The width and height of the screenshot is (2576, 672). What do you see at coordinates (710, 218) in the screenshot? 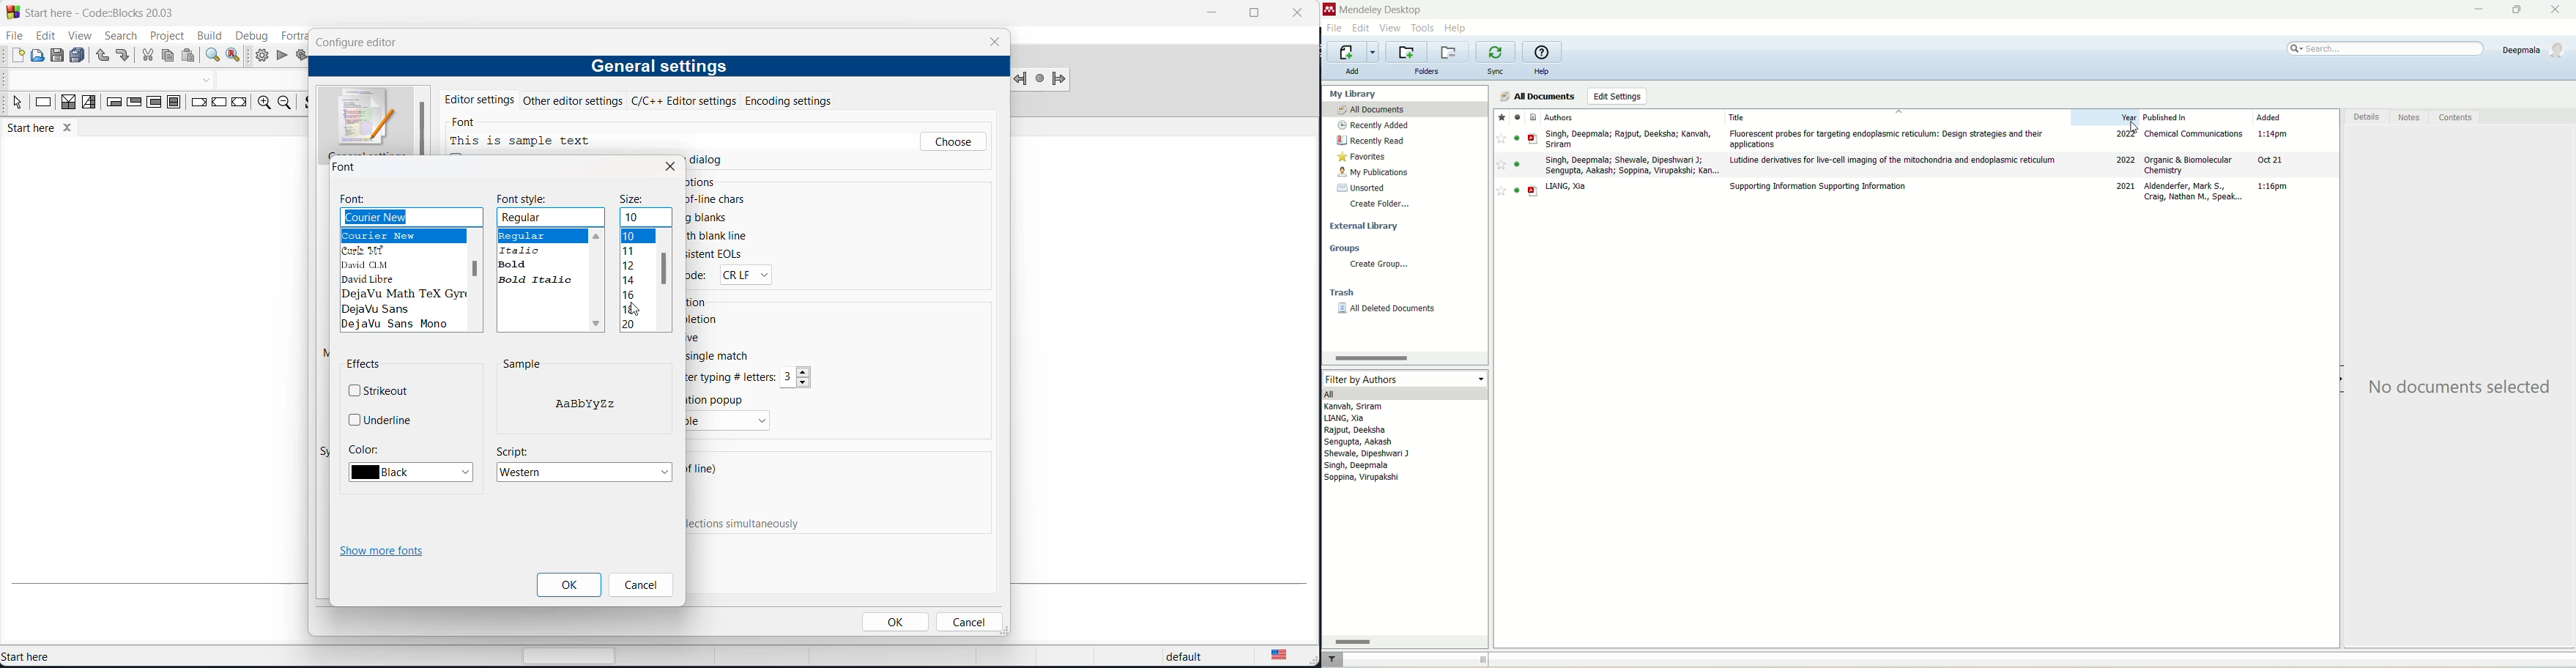
I see `g blanks` at bounding box center [710, 218].